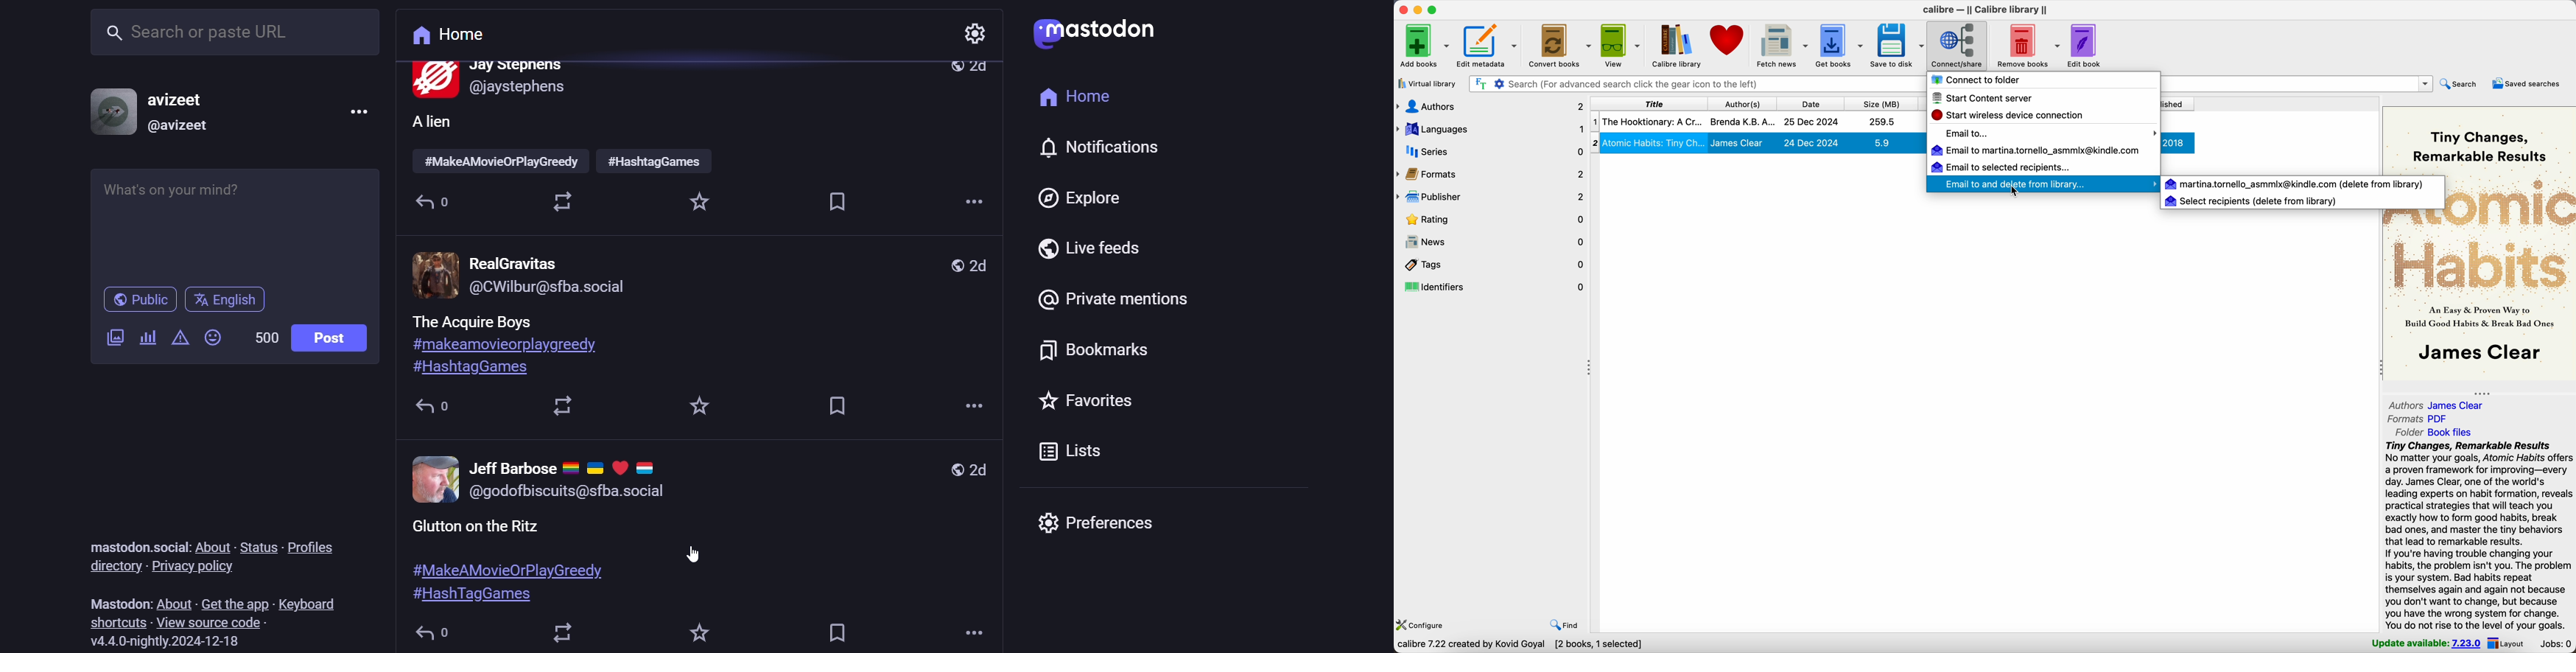 This screenshot has height=672, width=2576. What do you see at coordinates (835, 635) in the screenshot?
I see `bookmark` at bounding box center [835, 635].